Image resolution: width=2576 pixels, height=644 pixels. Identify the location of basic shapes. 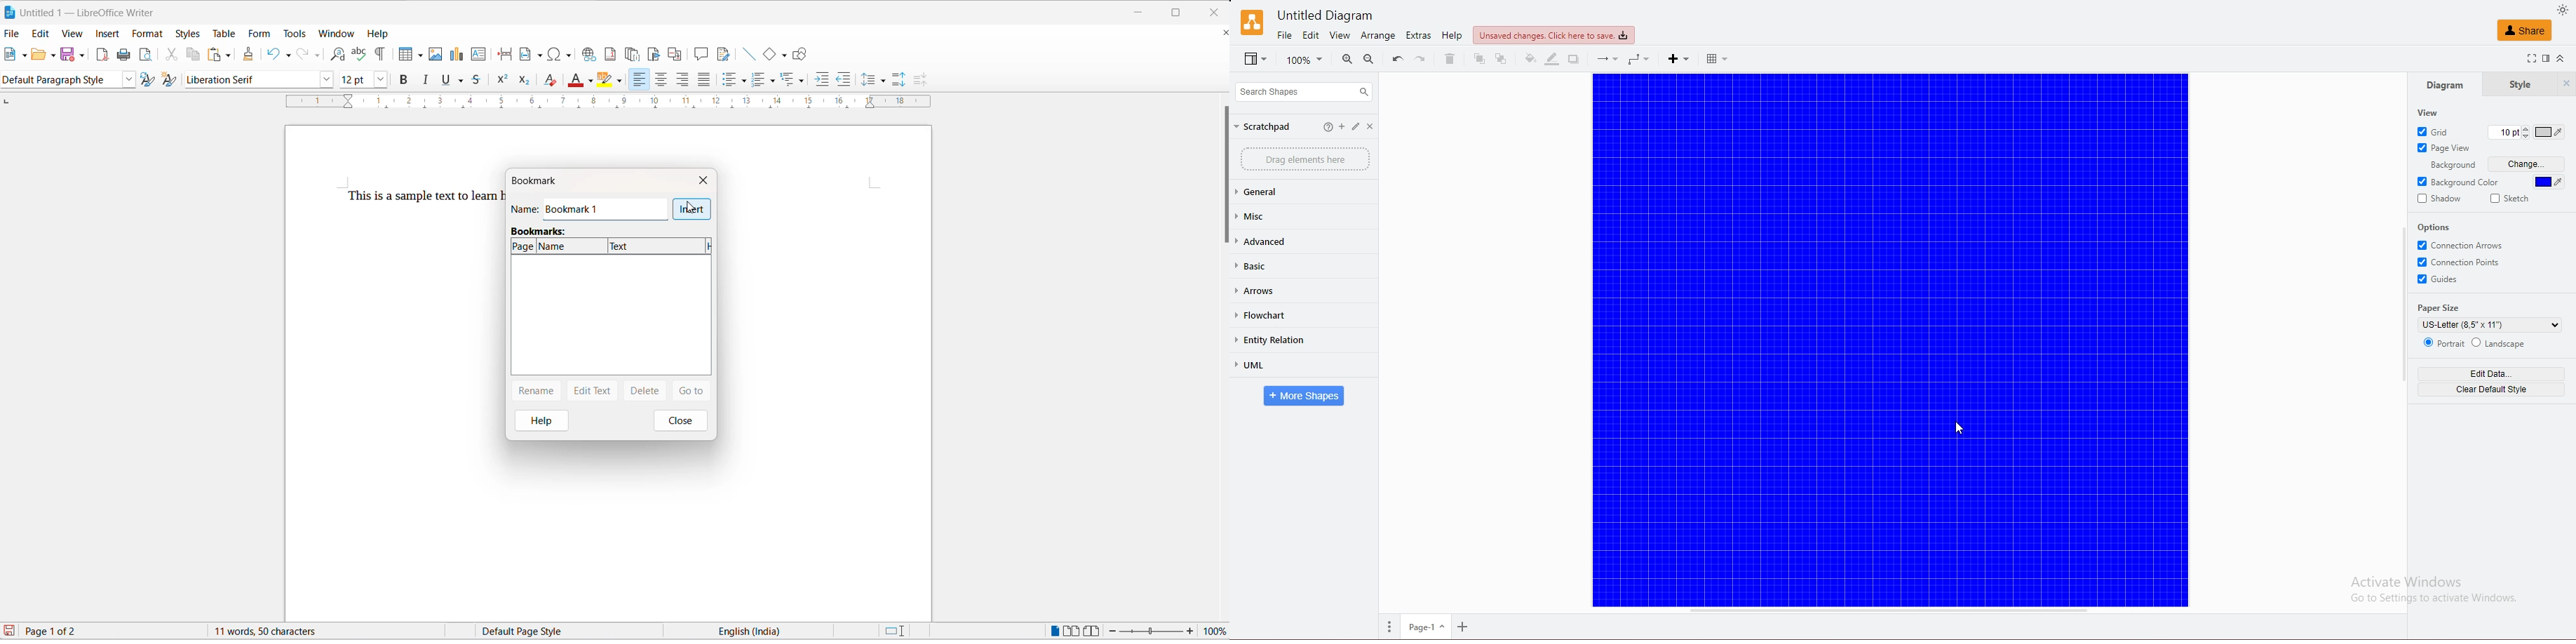
(768, 55).